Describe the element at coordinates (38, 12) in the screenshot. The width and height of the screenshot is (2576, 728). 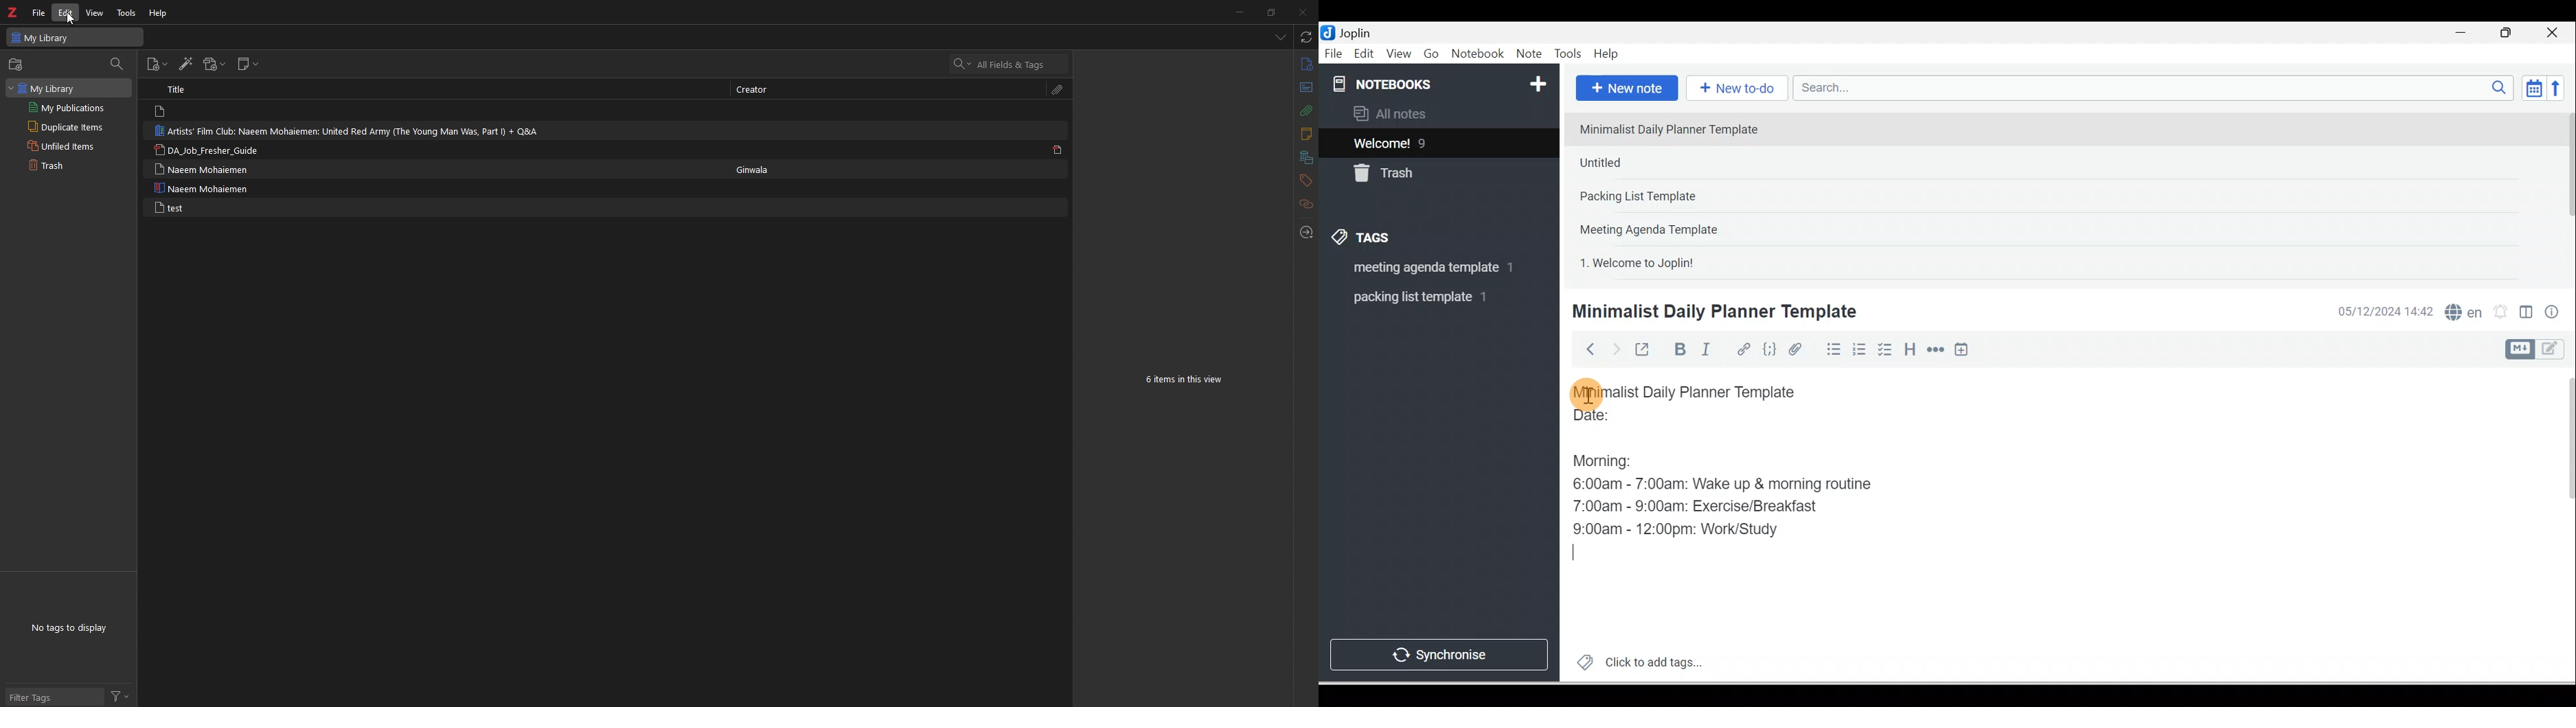
I see `file` at that location.